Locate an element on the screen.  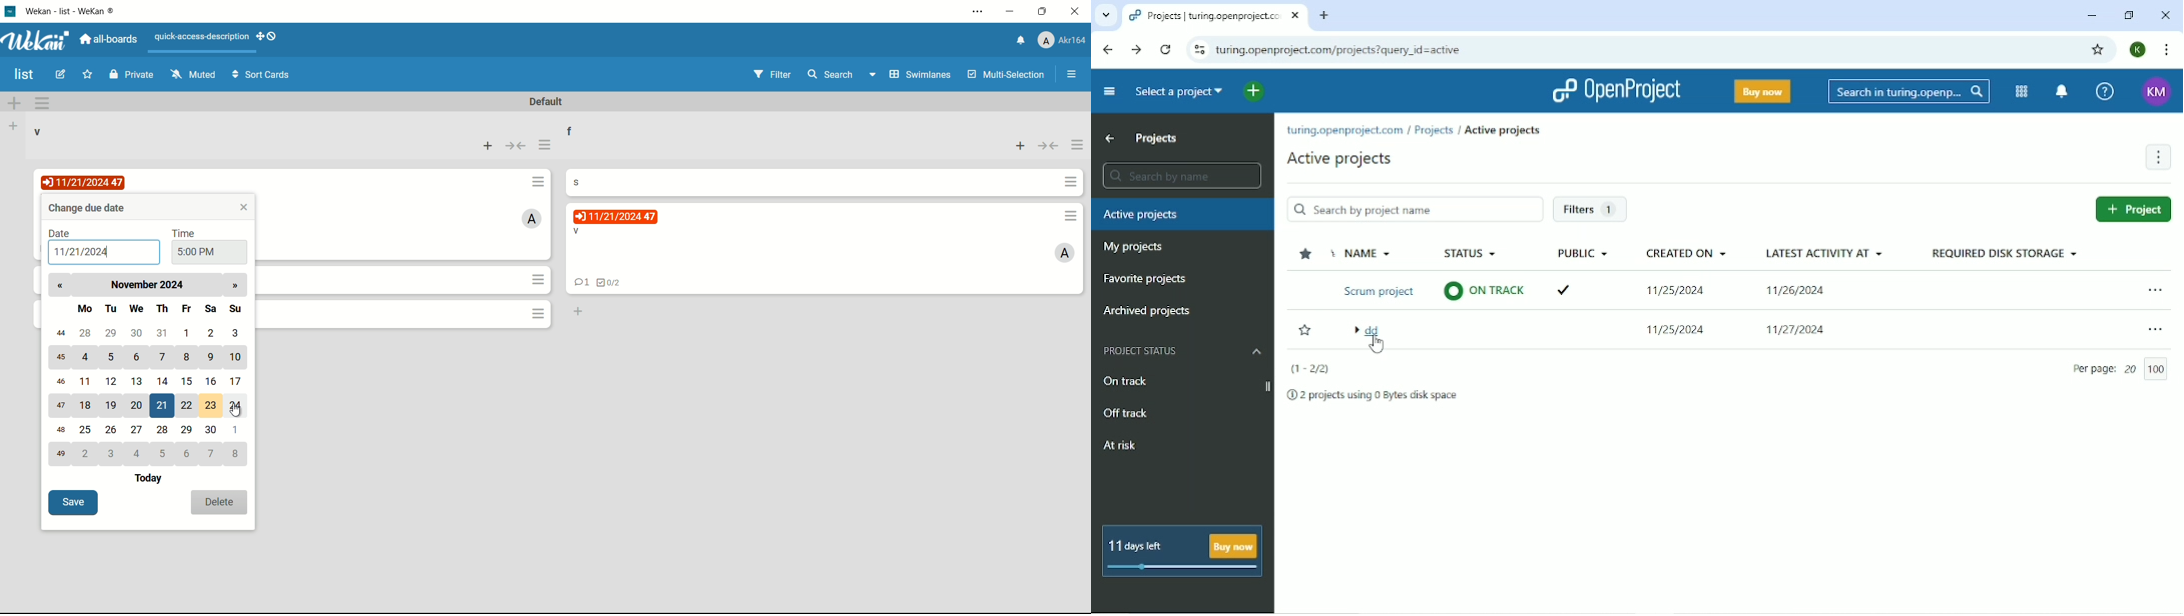
6 is located at coordinates (139, 358).